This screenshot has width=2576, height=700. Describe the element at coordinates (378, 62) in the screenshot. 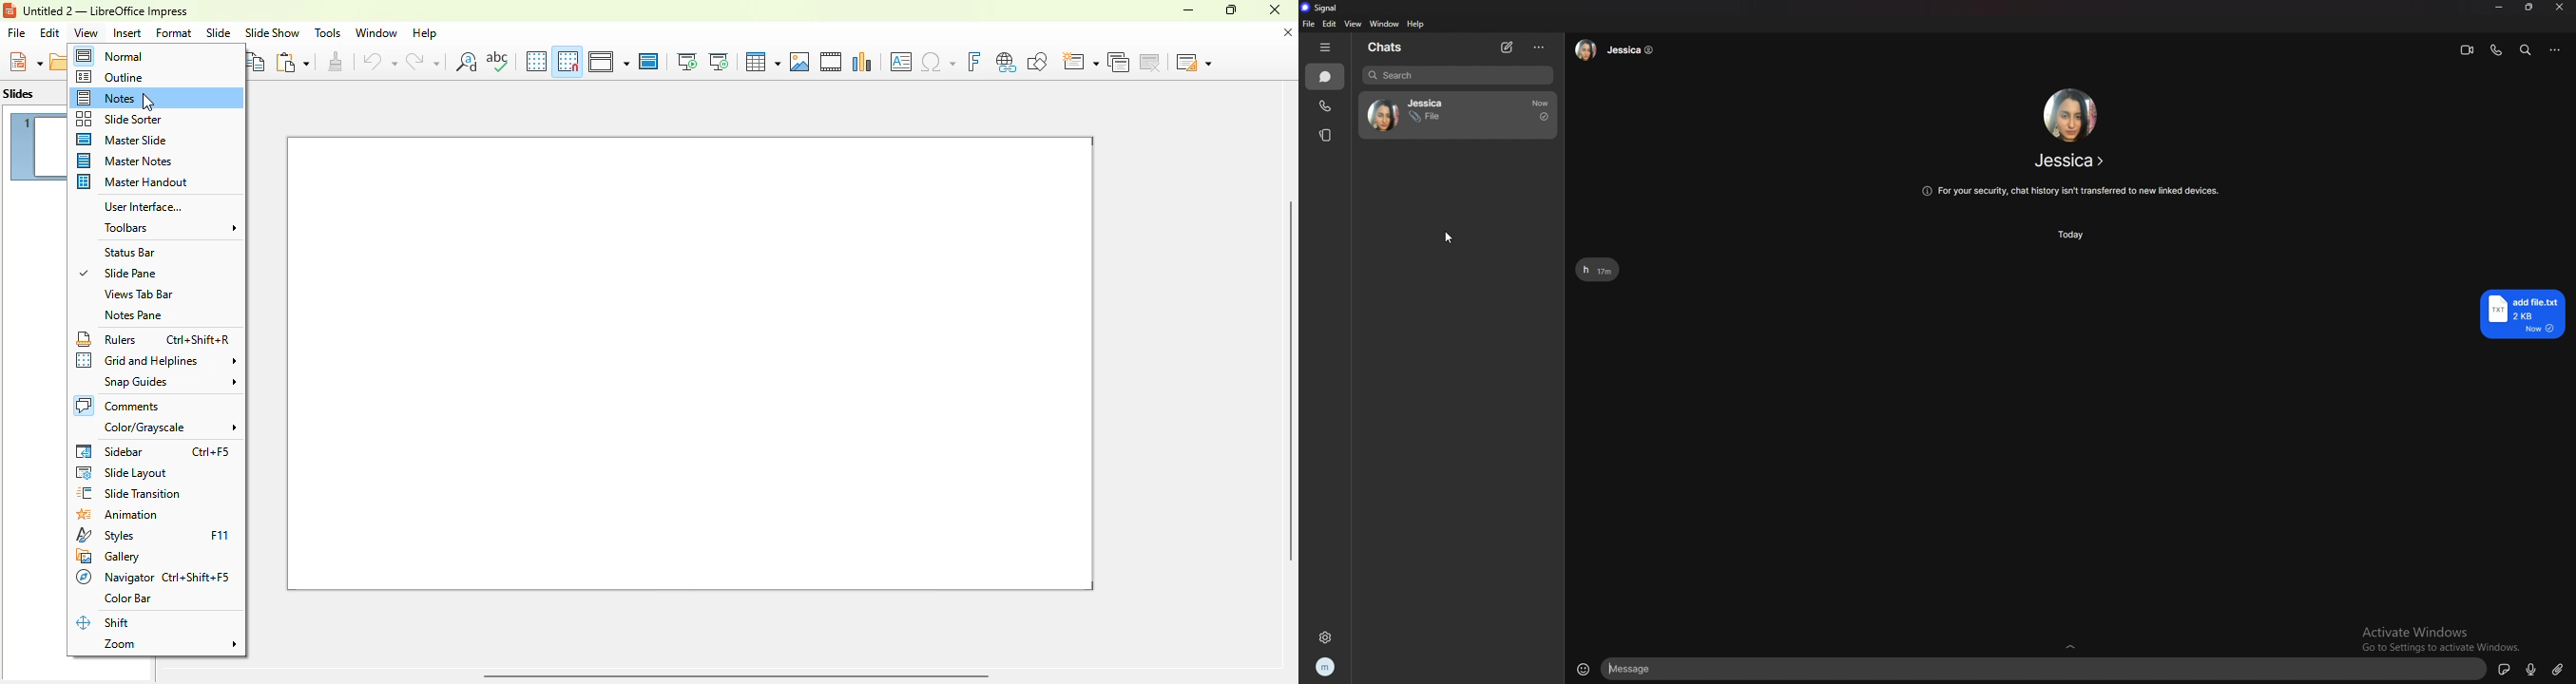

I see `undo` at that location.